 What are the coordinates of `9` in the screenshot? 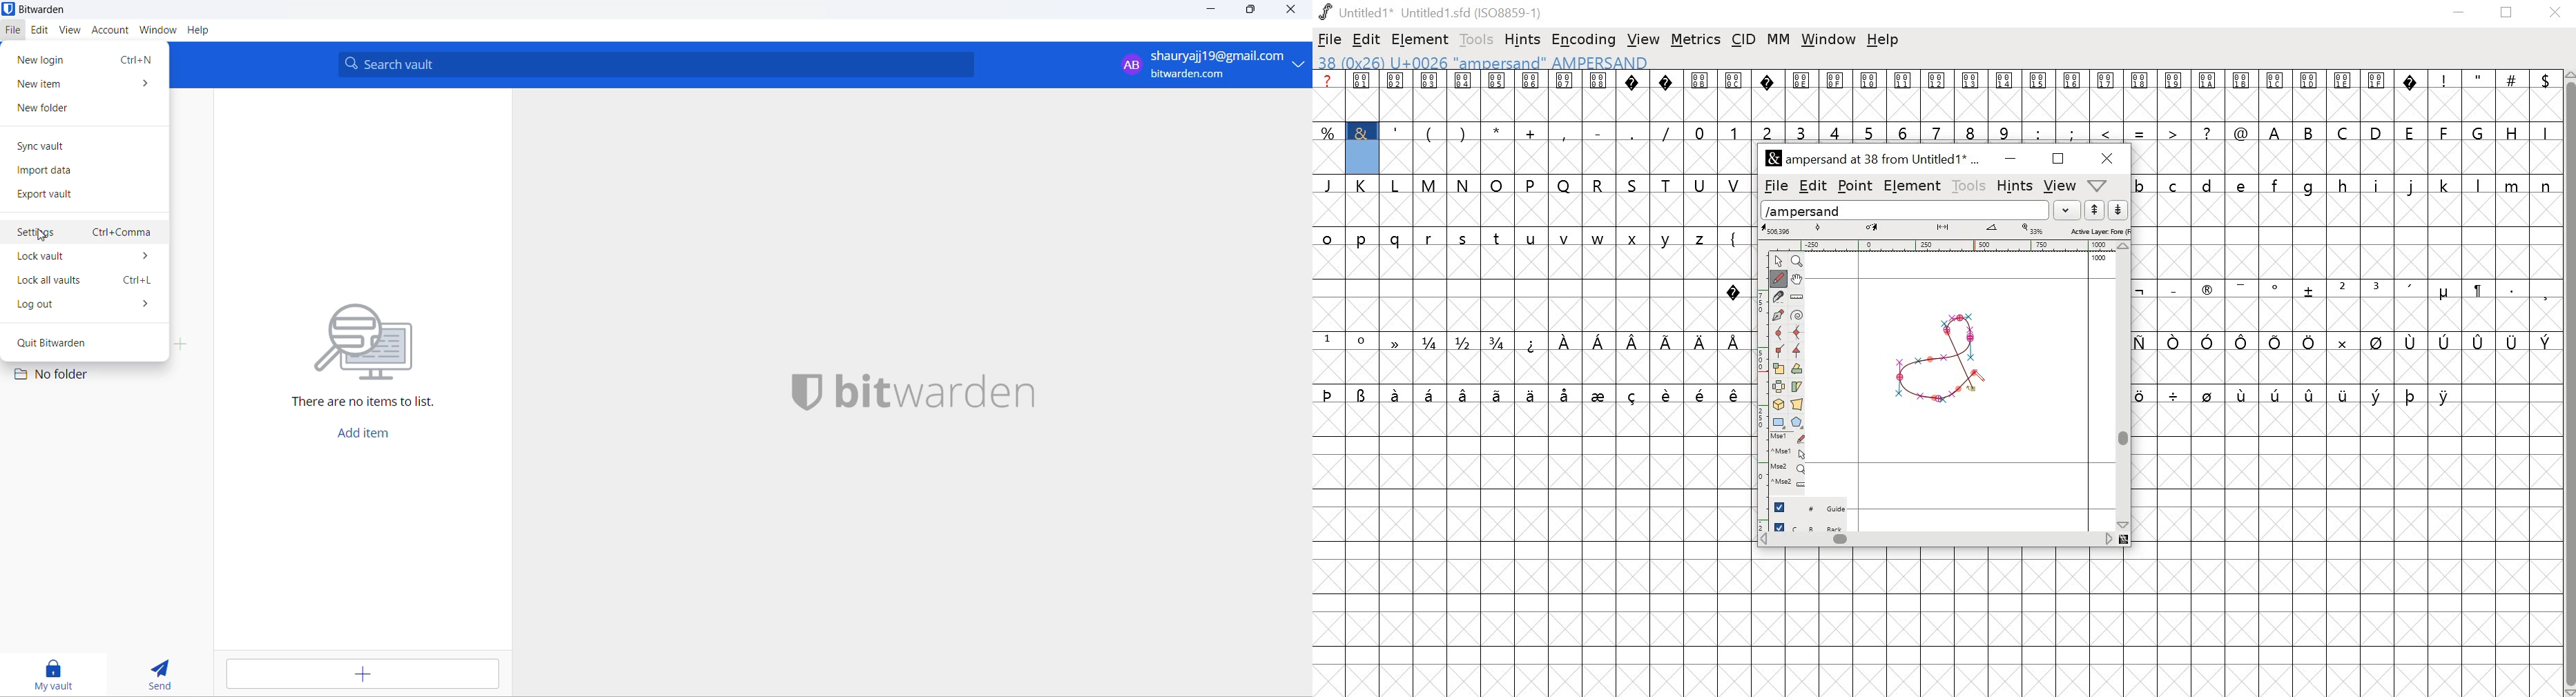 It's located at (2004, 132).